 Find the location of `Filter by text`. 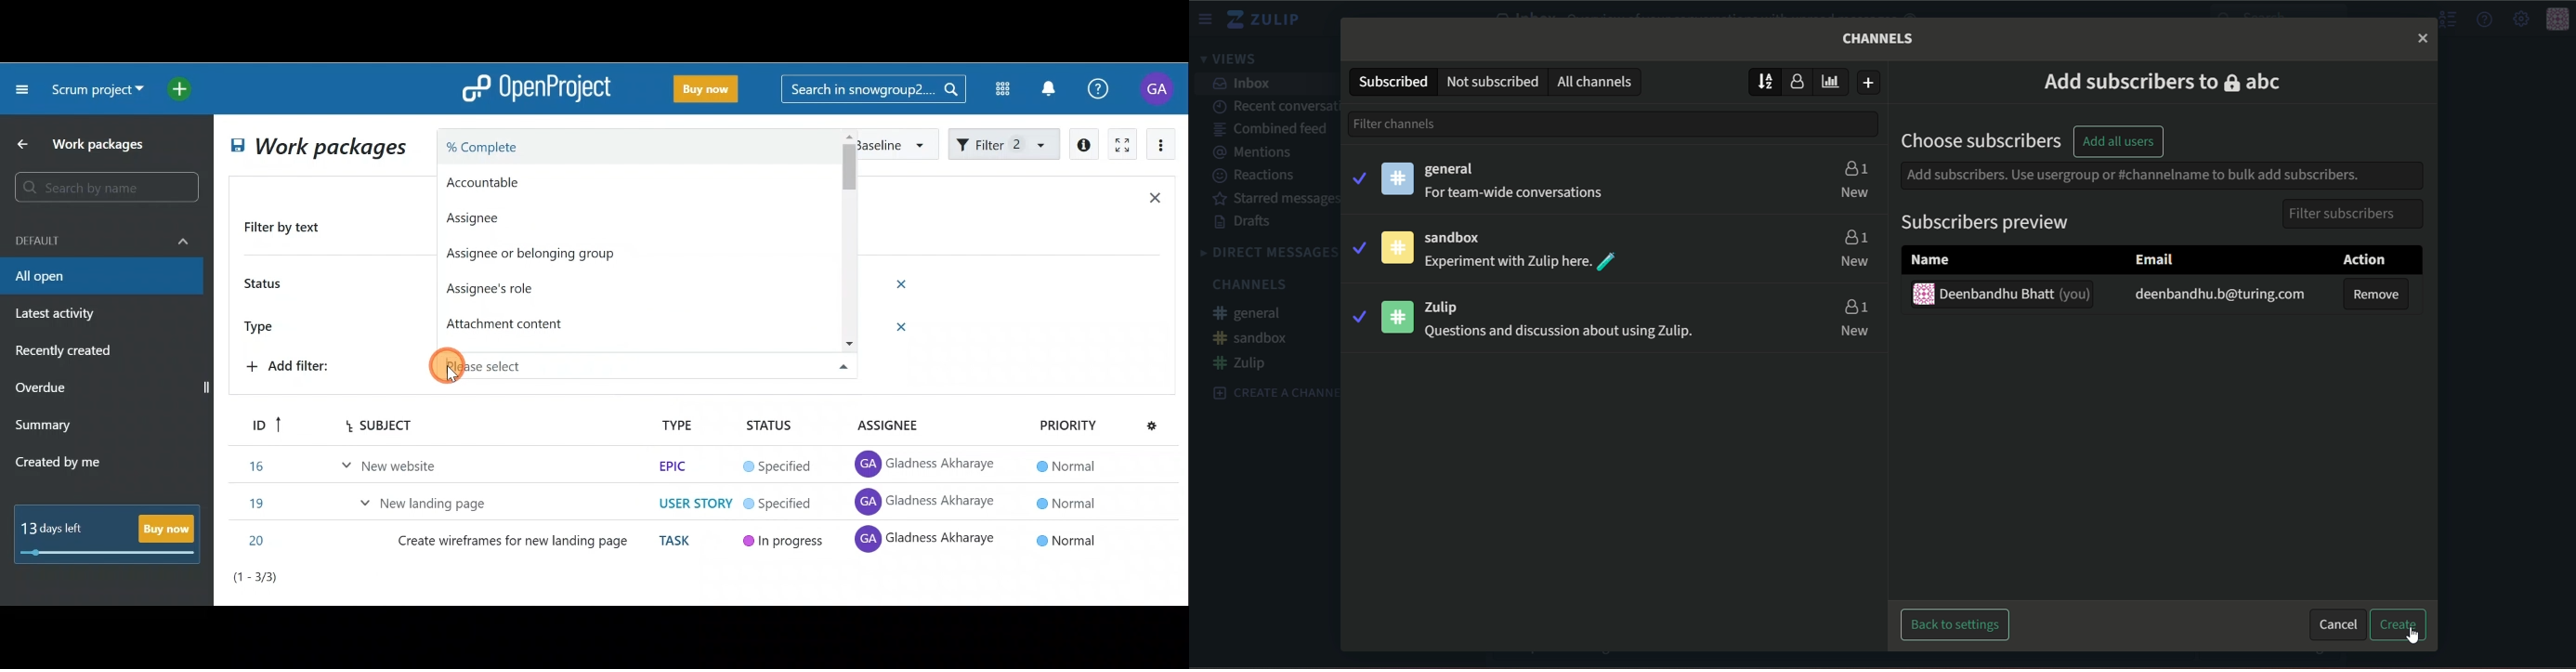

Filter by text is located at coordinates (290, 229).